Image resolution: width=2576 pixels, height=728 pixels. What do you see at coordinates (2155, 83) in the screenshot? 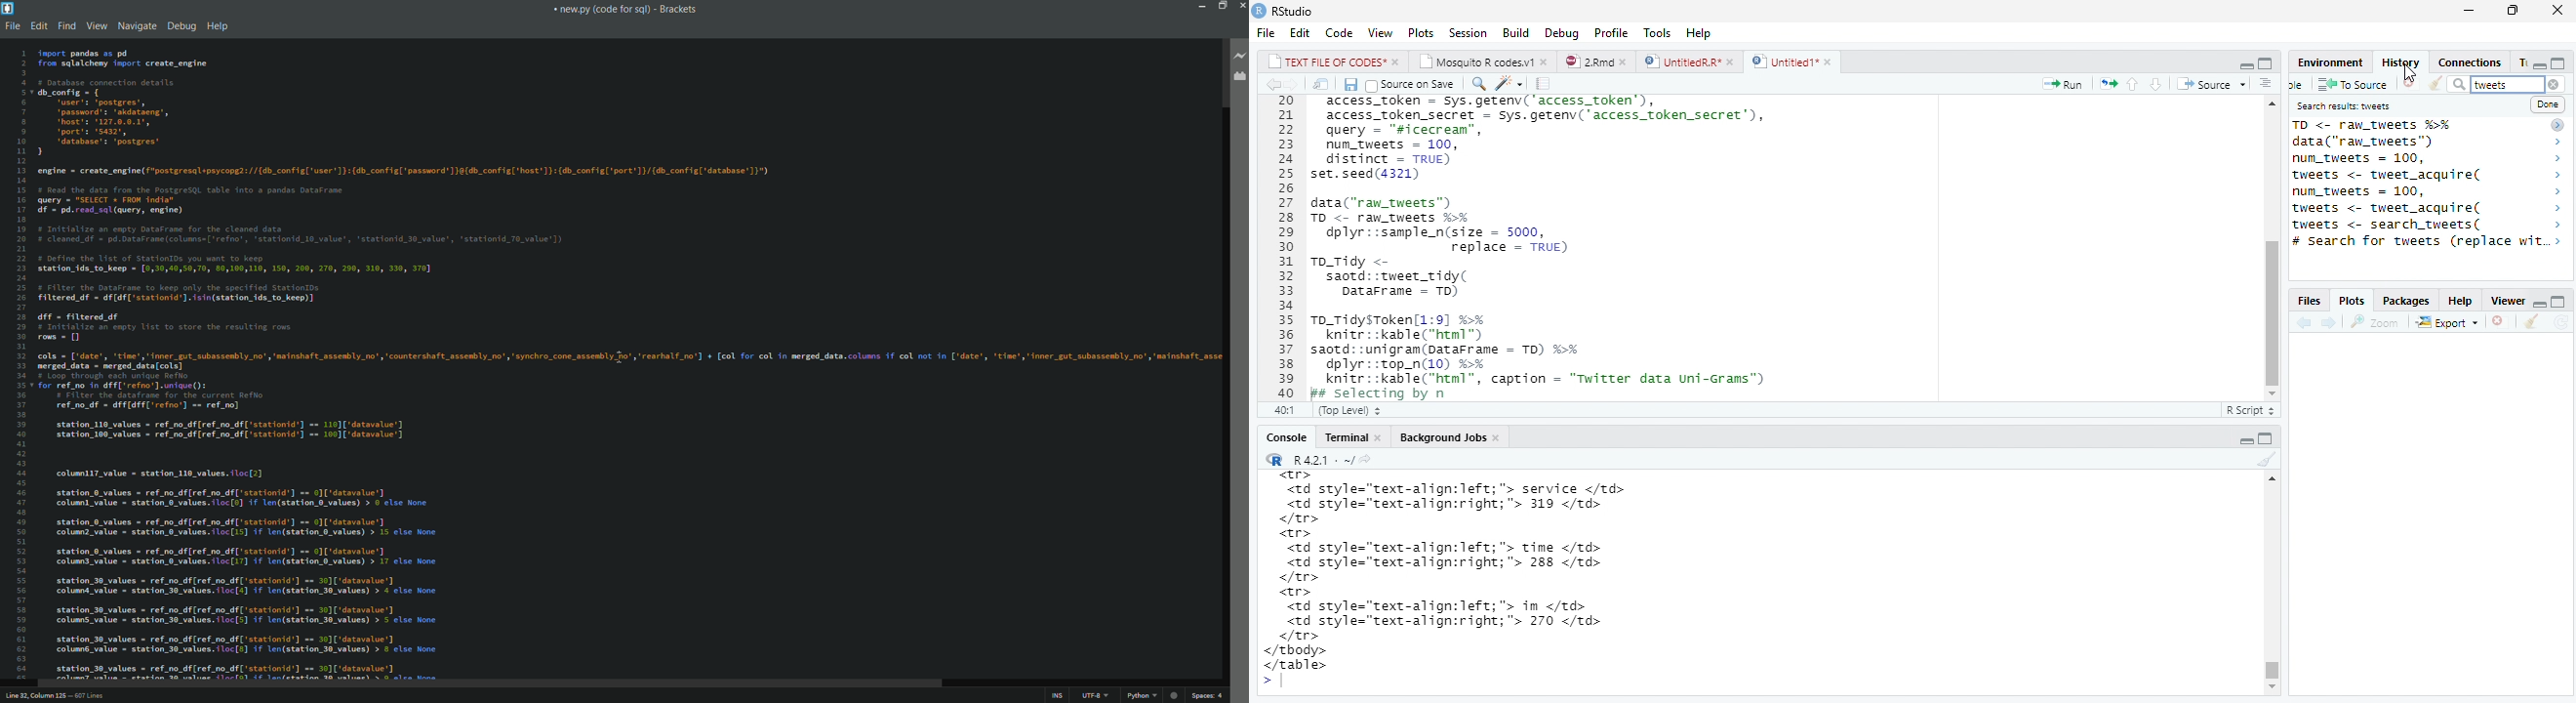
I see `up/down source` at bounding box center [2155, 83].